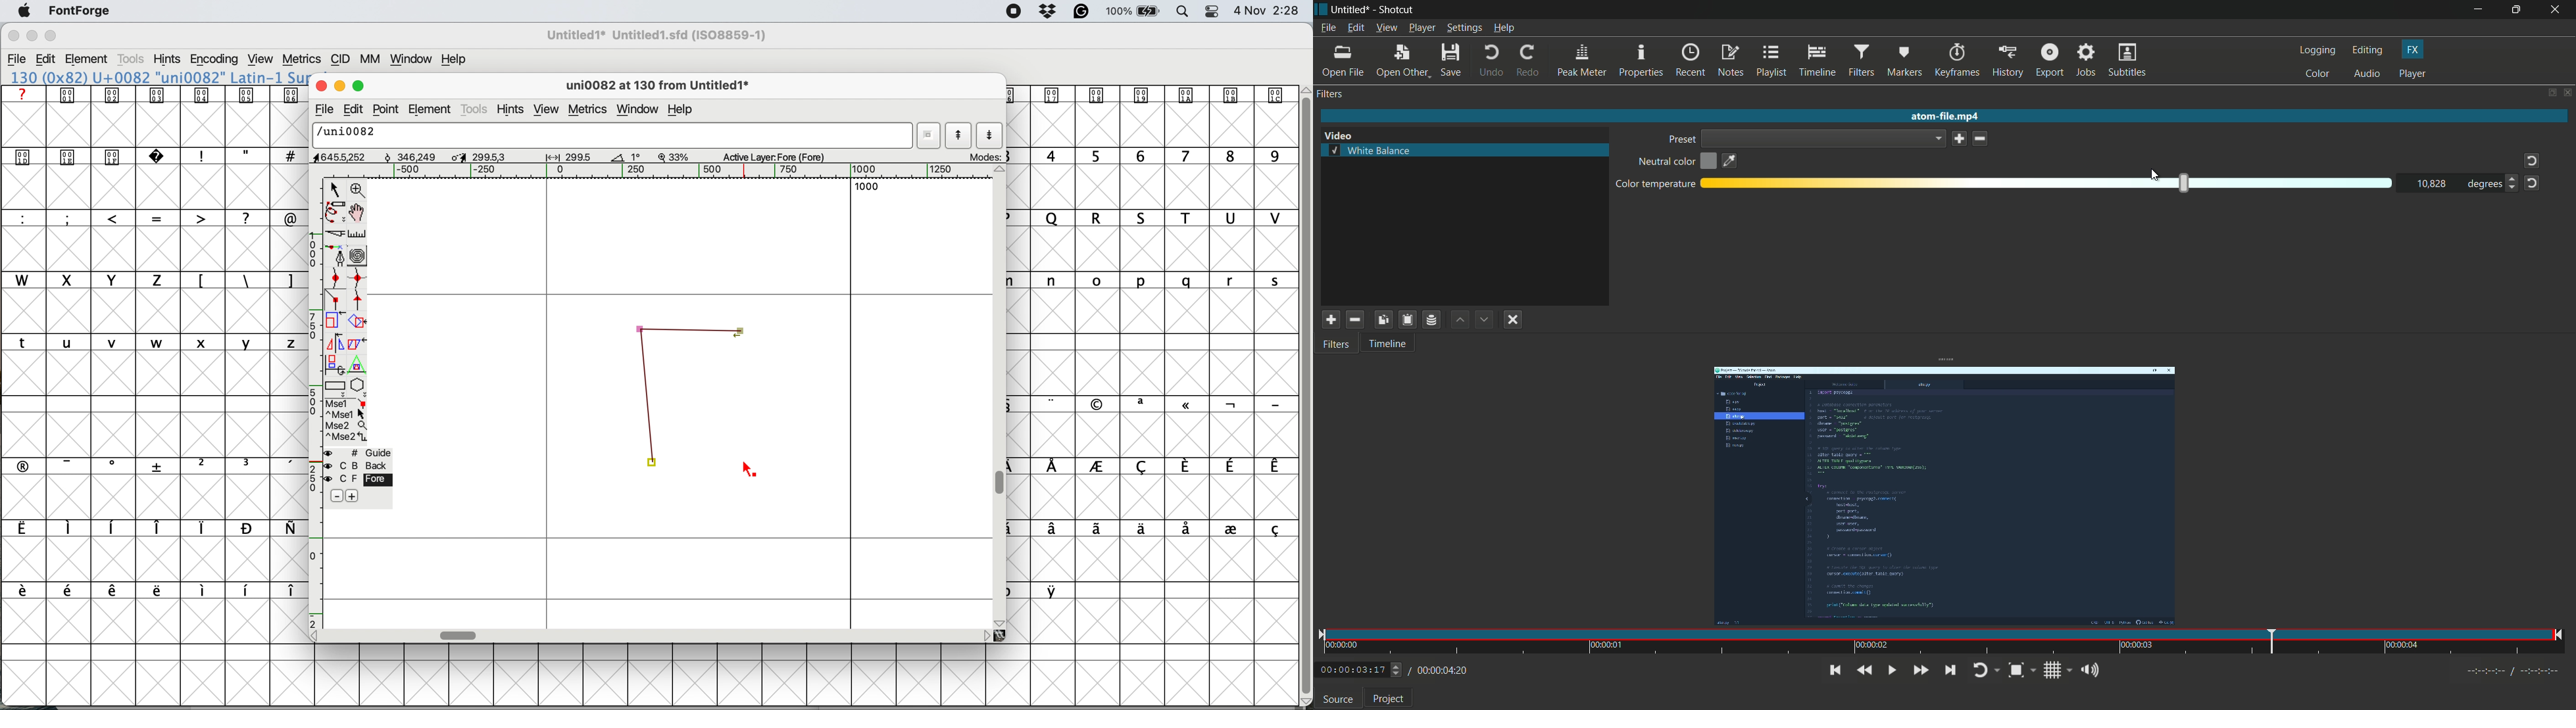  What do you see at coordinates (1950, 671) in the screenshot?
I see `skip to next point` at bounding box center [1950, 671].